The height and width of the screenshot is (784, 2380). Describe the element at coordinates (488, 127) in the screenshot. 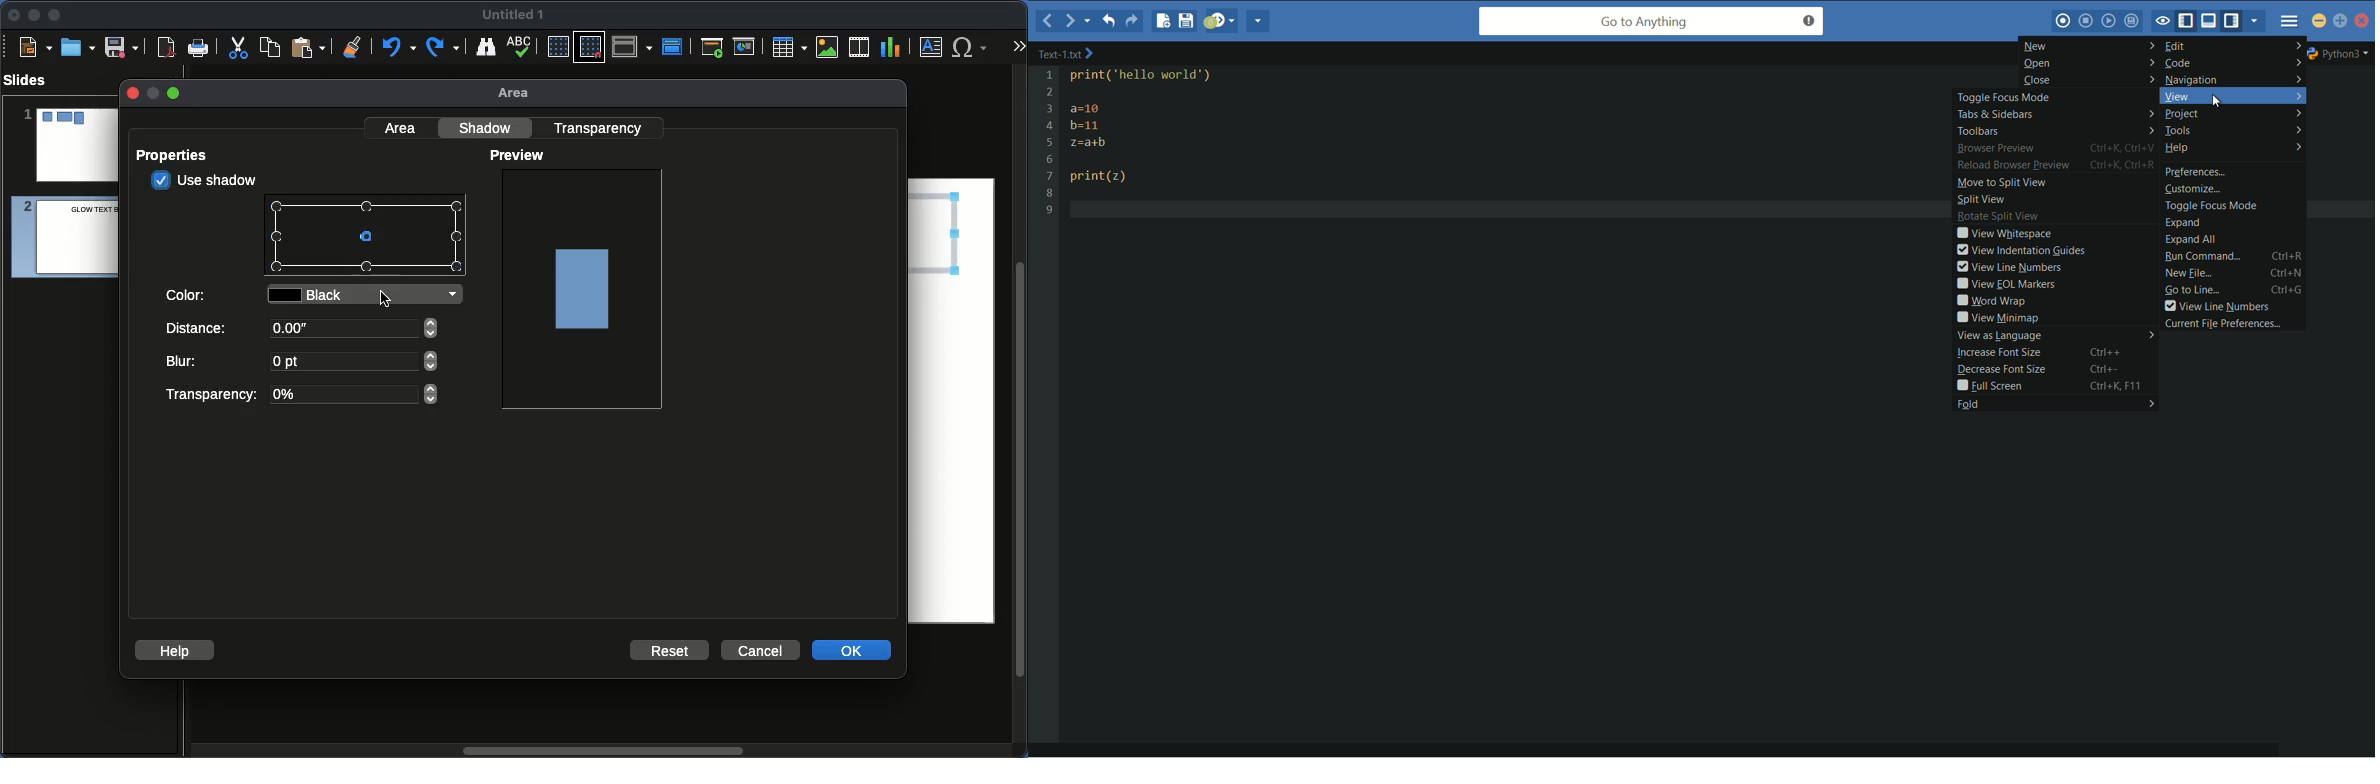

I see `Shadow` at that location.